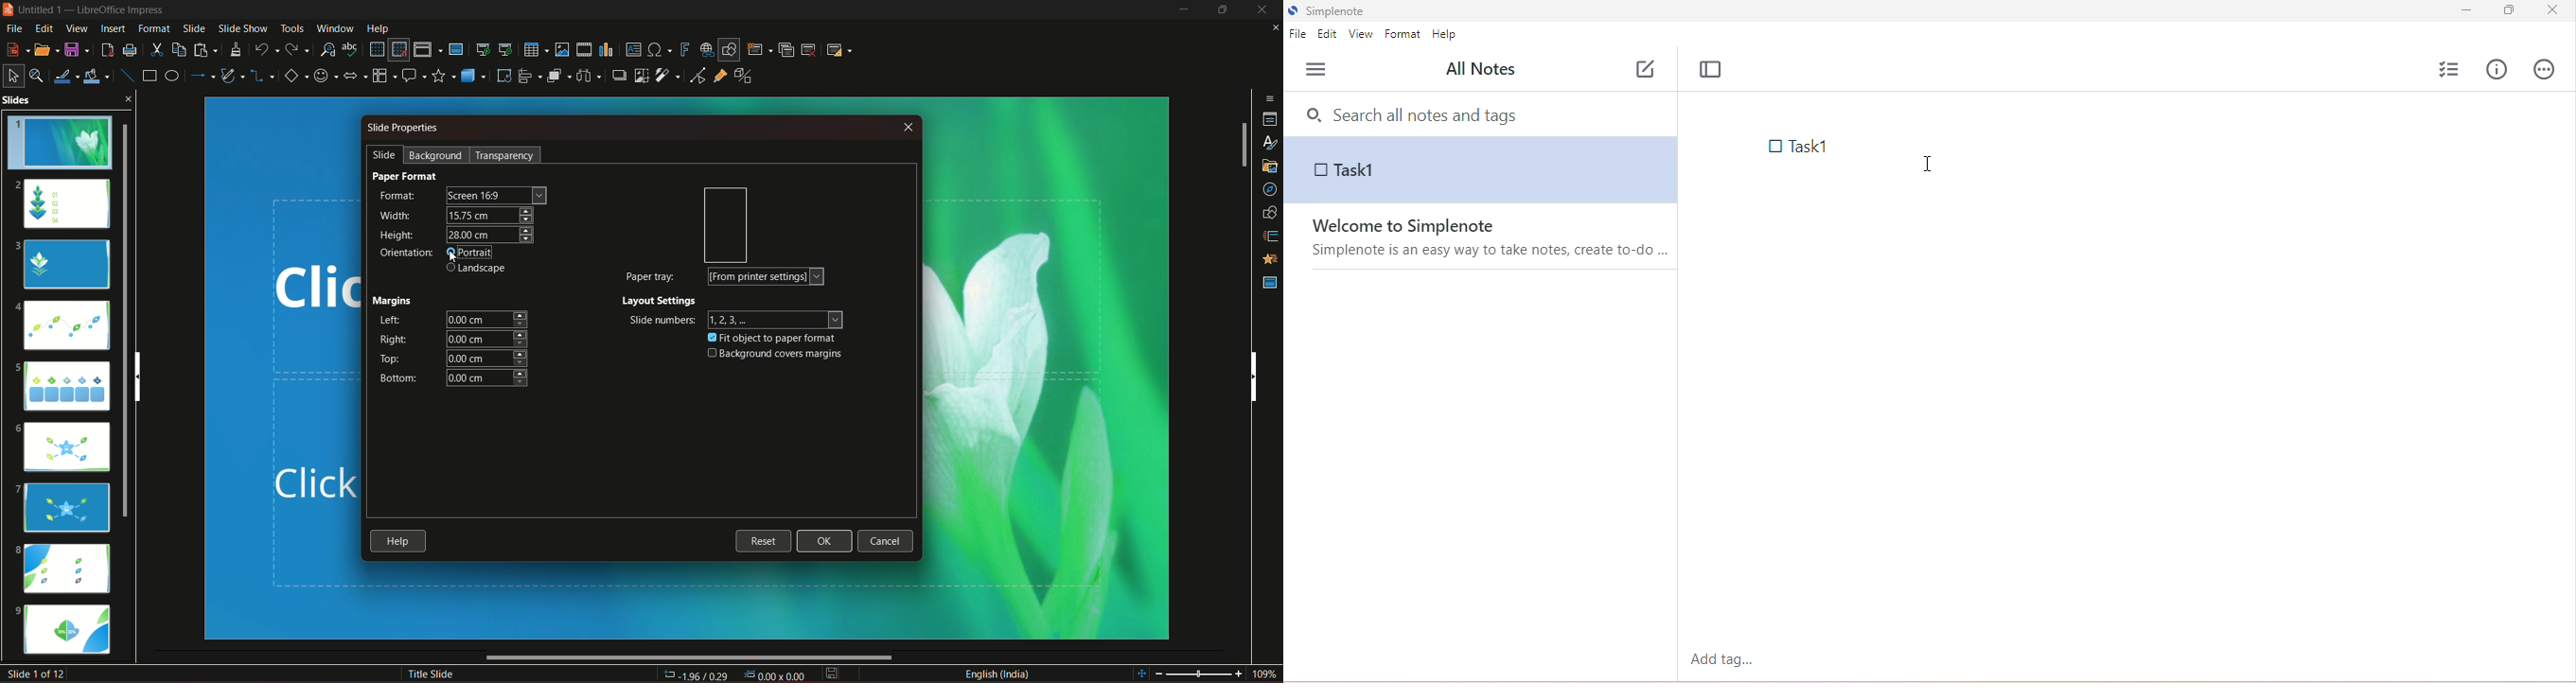 The image size is (2576, 700). What do you see at coordinates (561, 49) in the screenshot?
I see `insert image` at bounding box center [561, 49].